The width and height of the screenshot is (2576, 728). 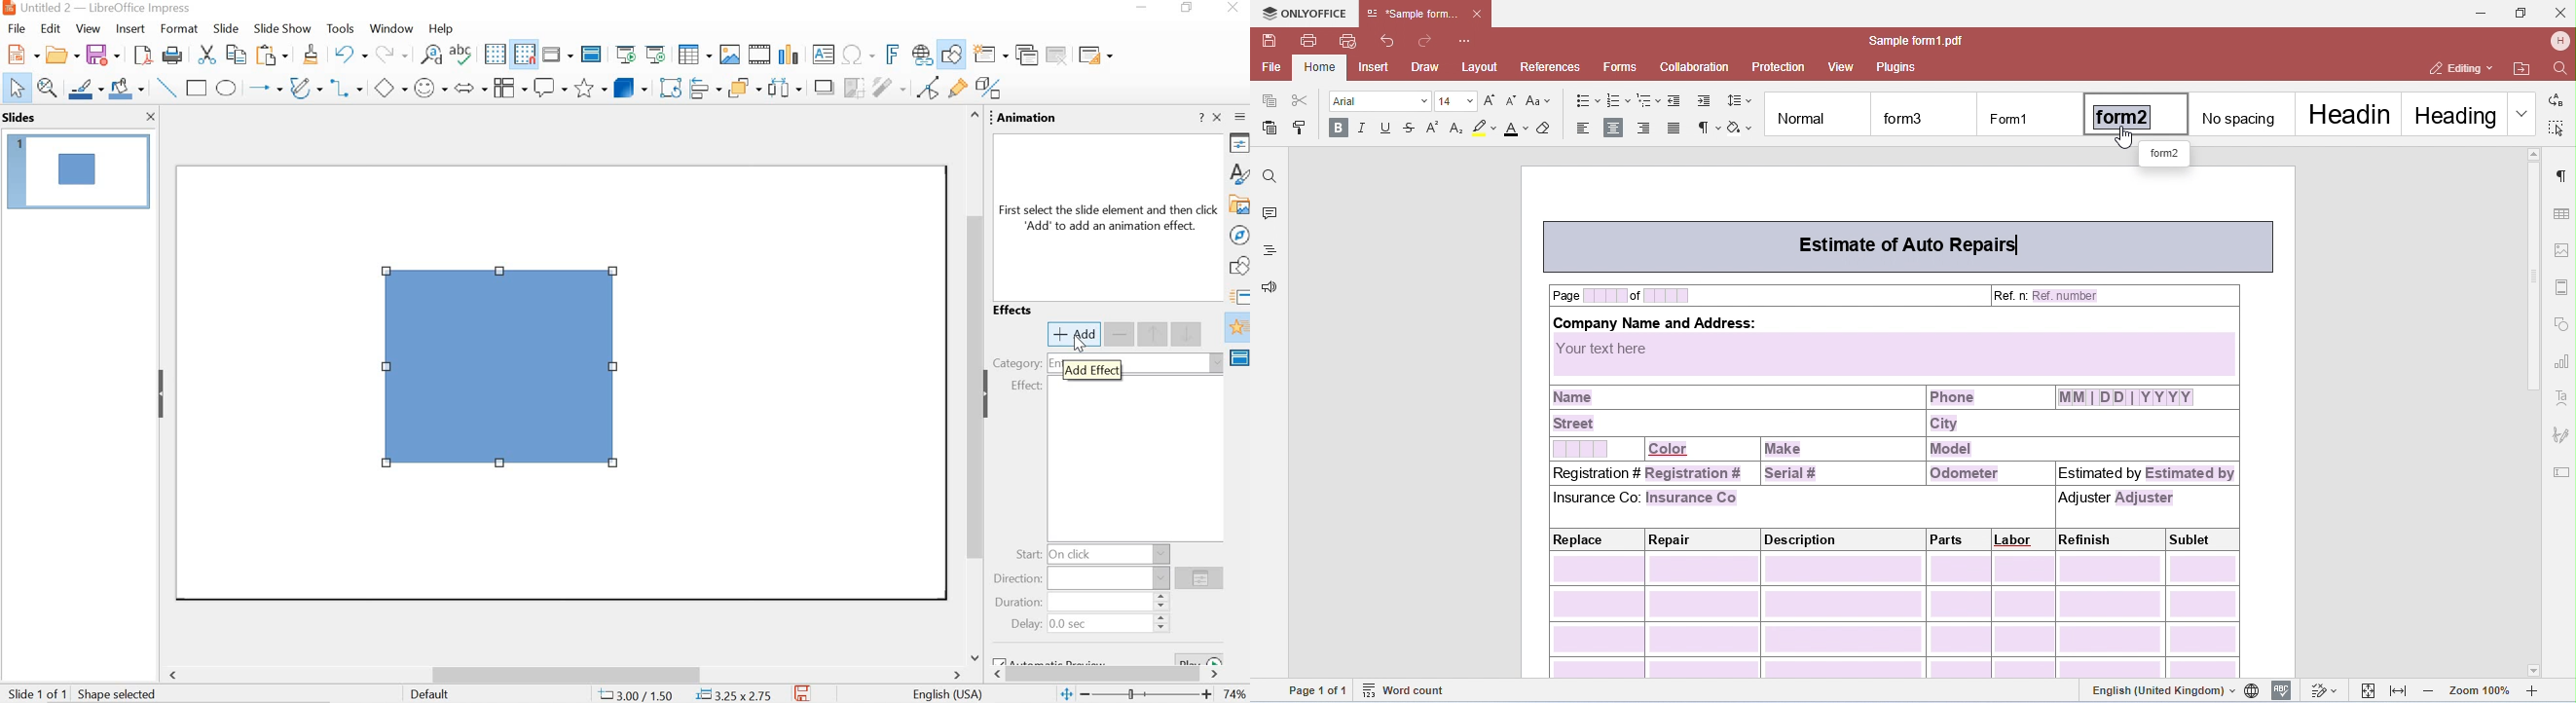 I want to click on edit, so click(x=51, y=30).